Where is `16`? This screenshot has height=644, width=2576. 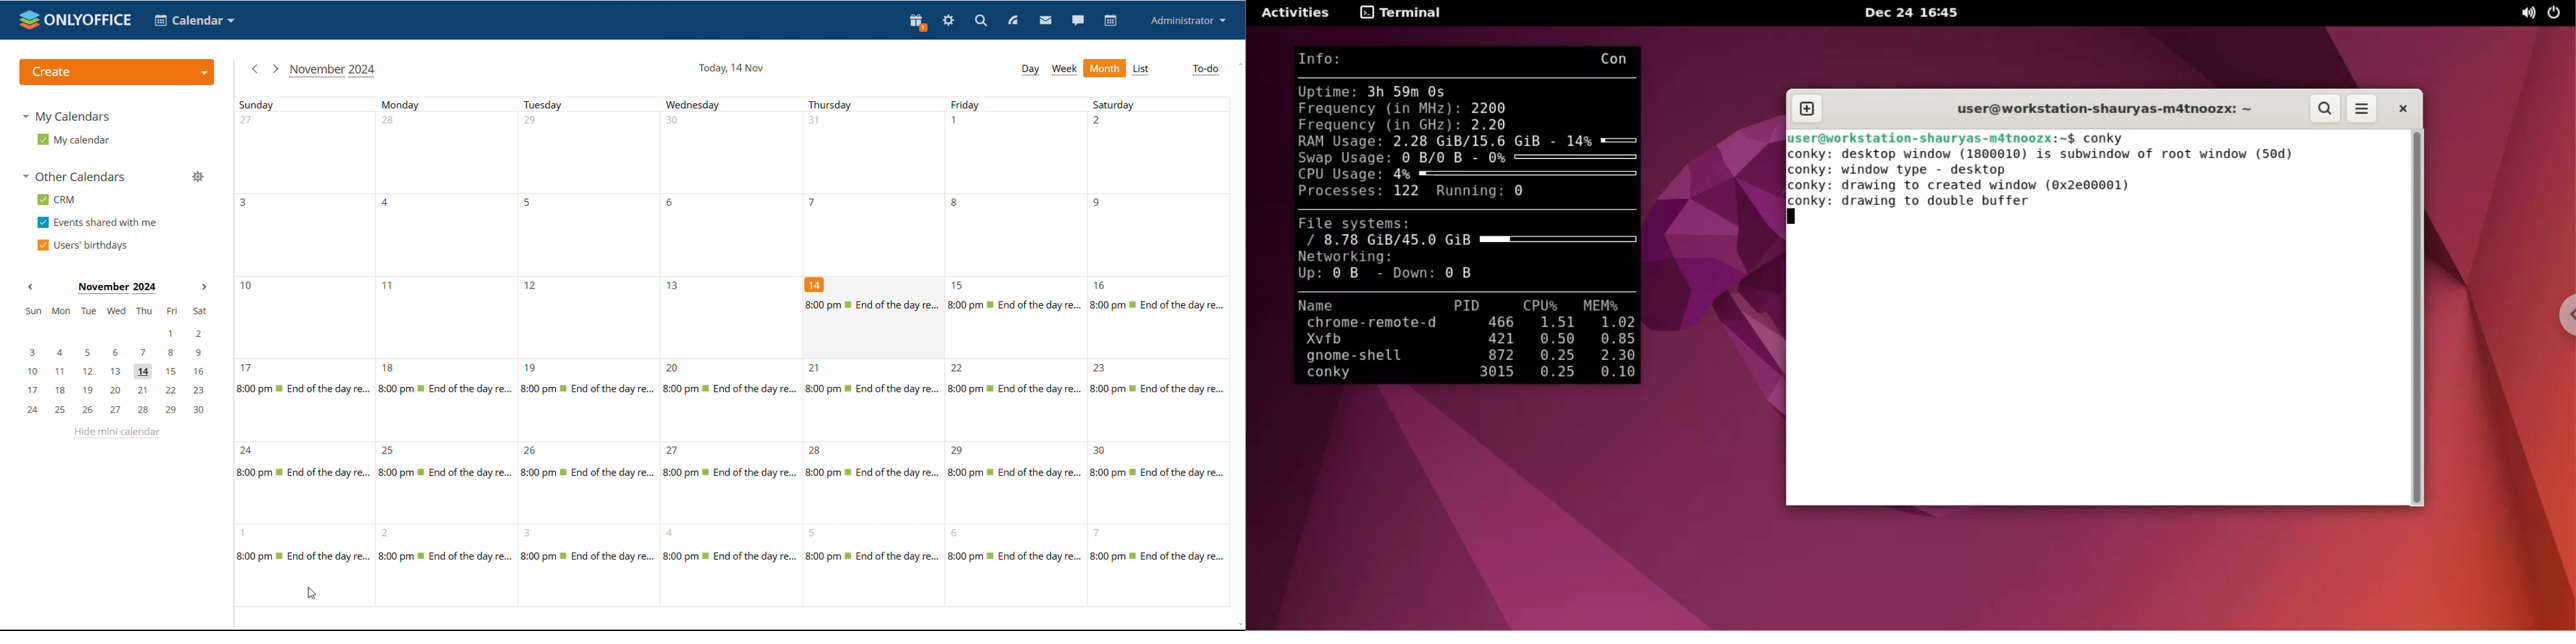
16 is located at coordinates (1104, 286).